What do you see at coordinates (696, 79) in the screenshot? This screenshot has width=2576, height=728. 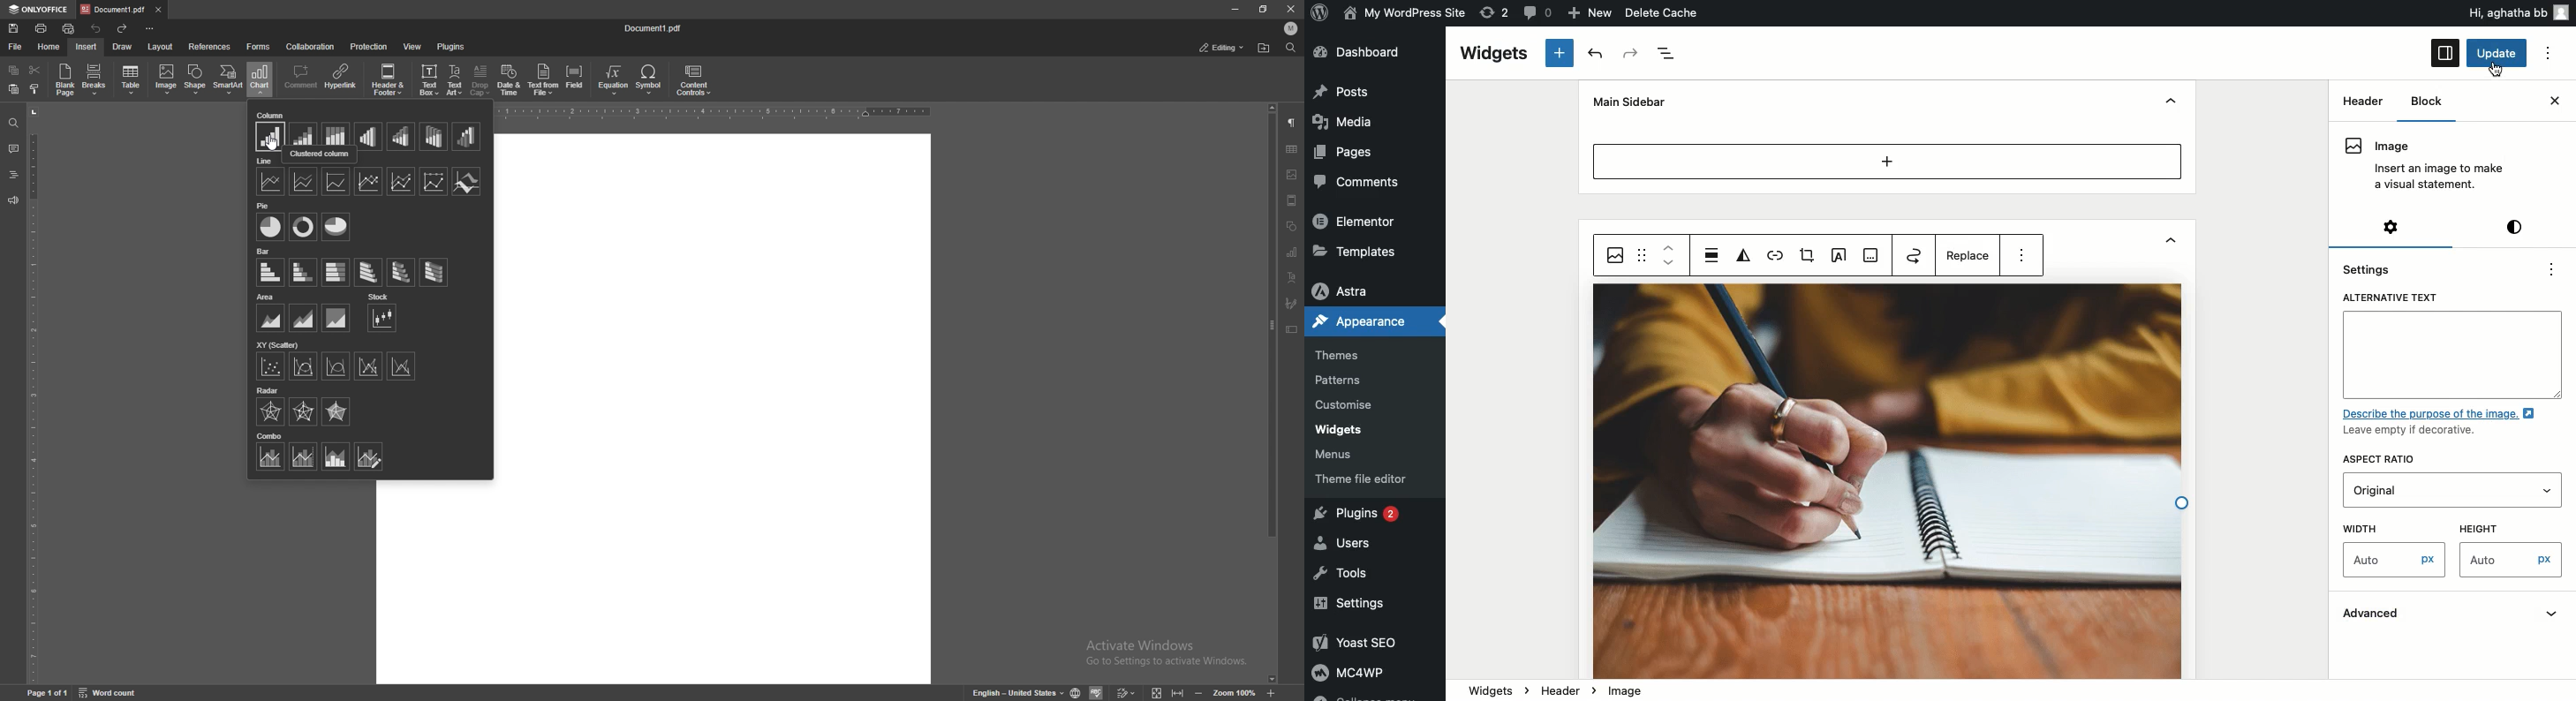 I see `content controls` at bounding box center [696, 79].